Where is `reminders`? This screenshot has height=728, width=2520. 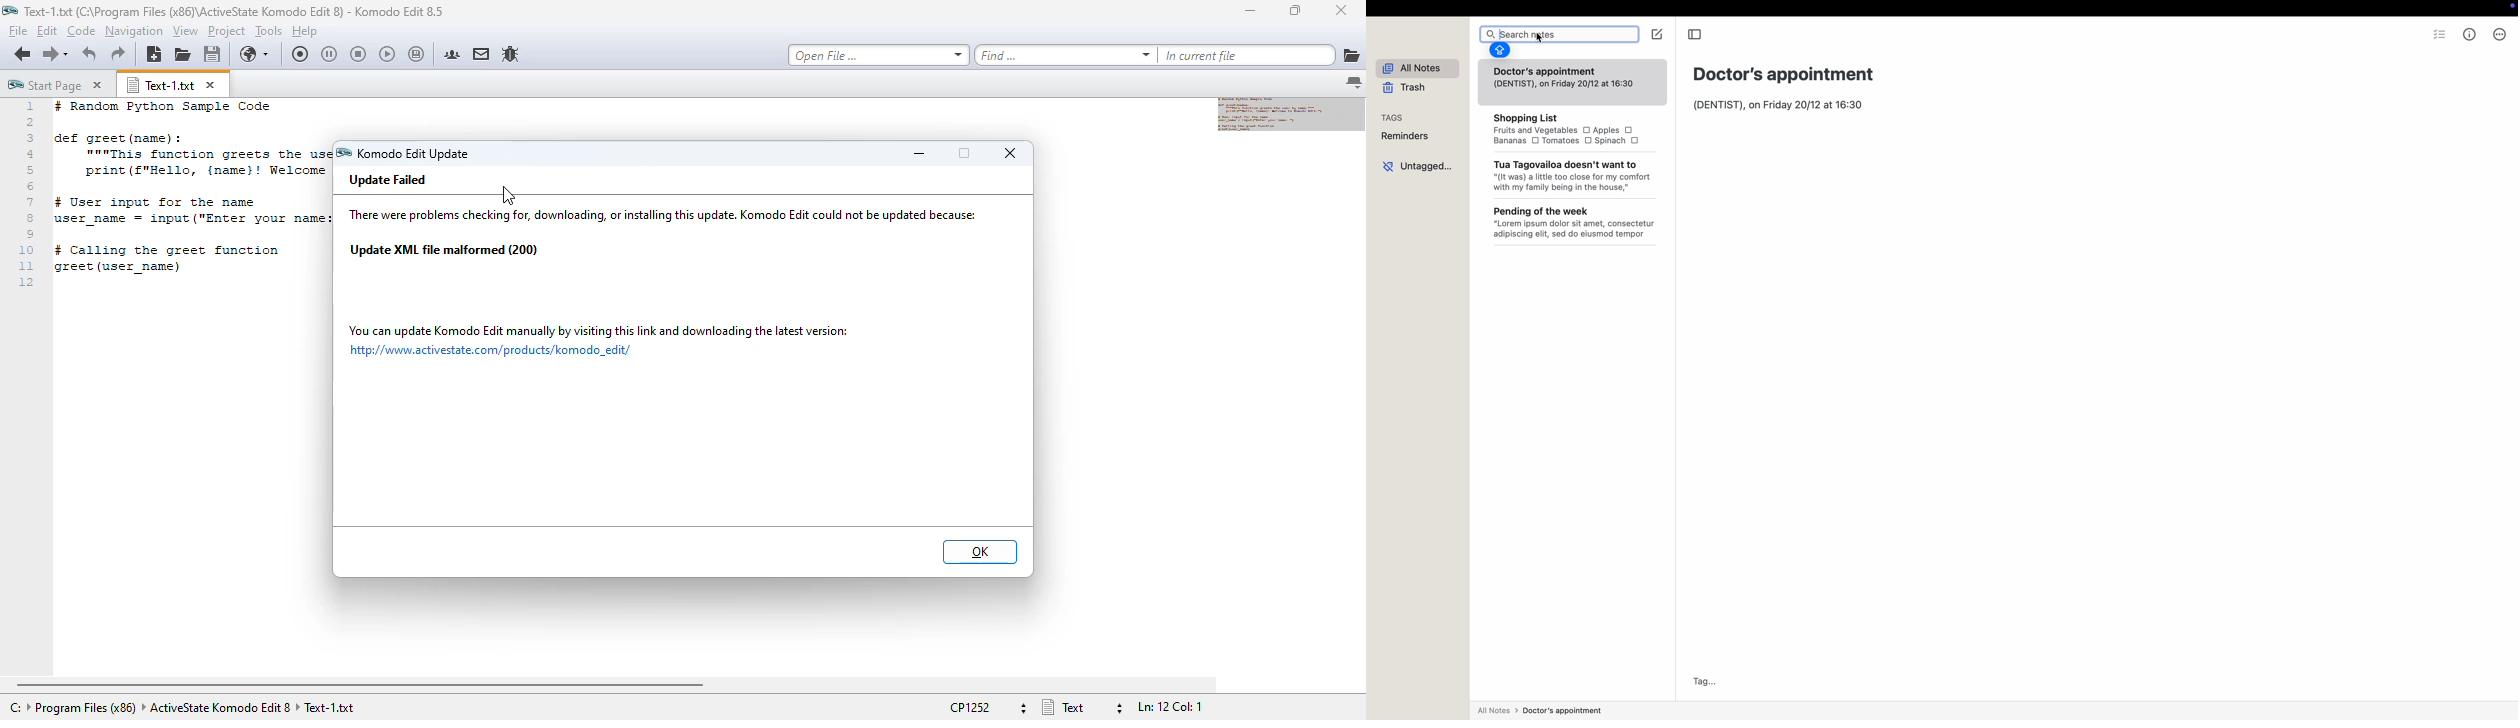
reminders is located at coordinates (1405, 136).